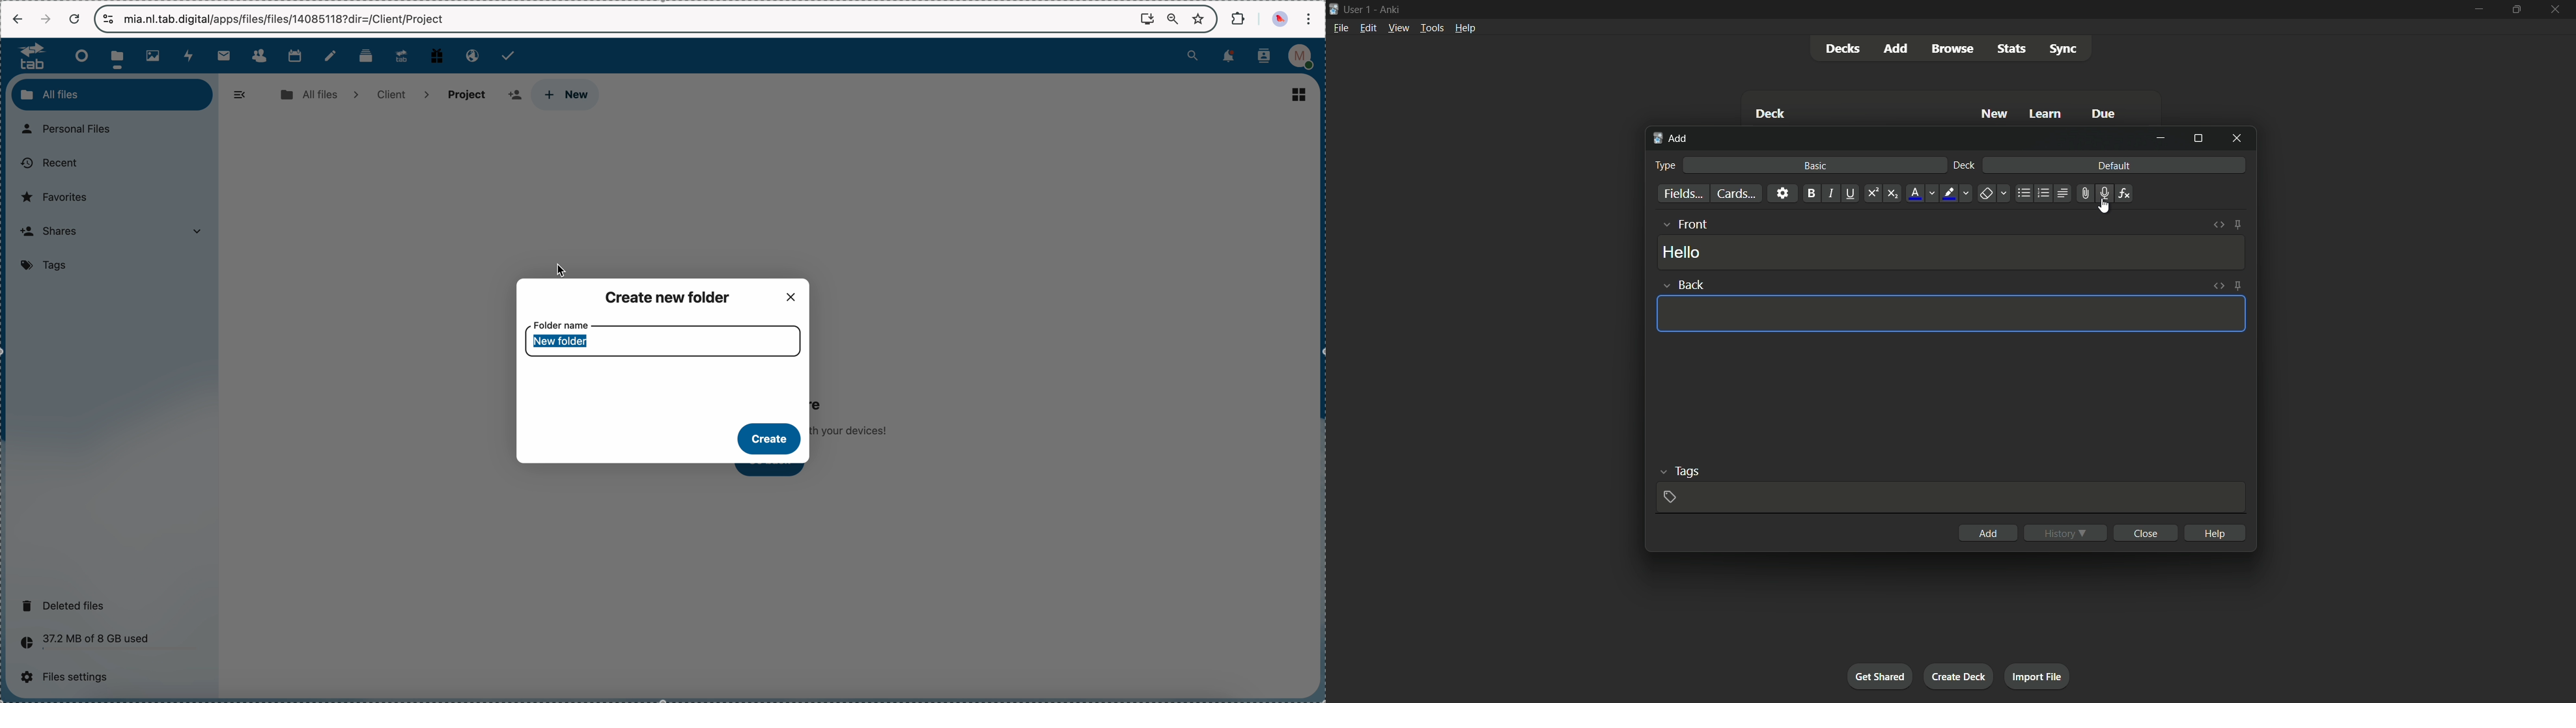 Image resolution: width=2576 pixels, height=728 pixels. What do you see at coordinates (1782, 193) in the screenshot?
I see `settings` at bounding box center [1782, 193].